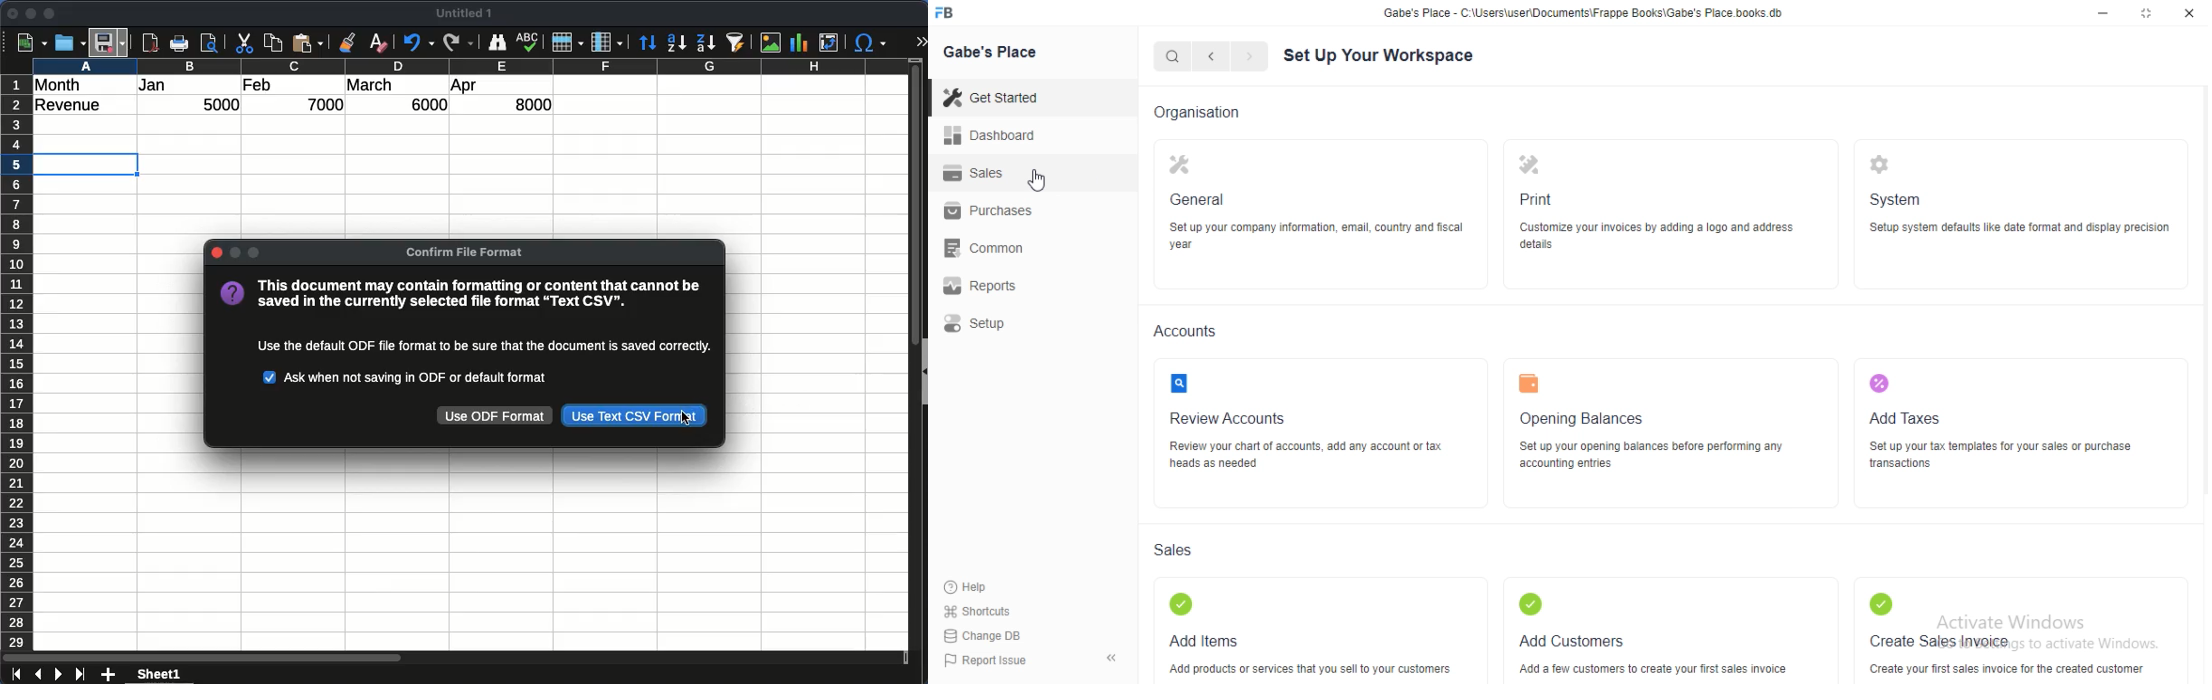 This screenshot has height=700, width=2212. What do you see at coordinates (1176, 550) in the screenshot?
I see `sales` at bounding box center [1176, 550].